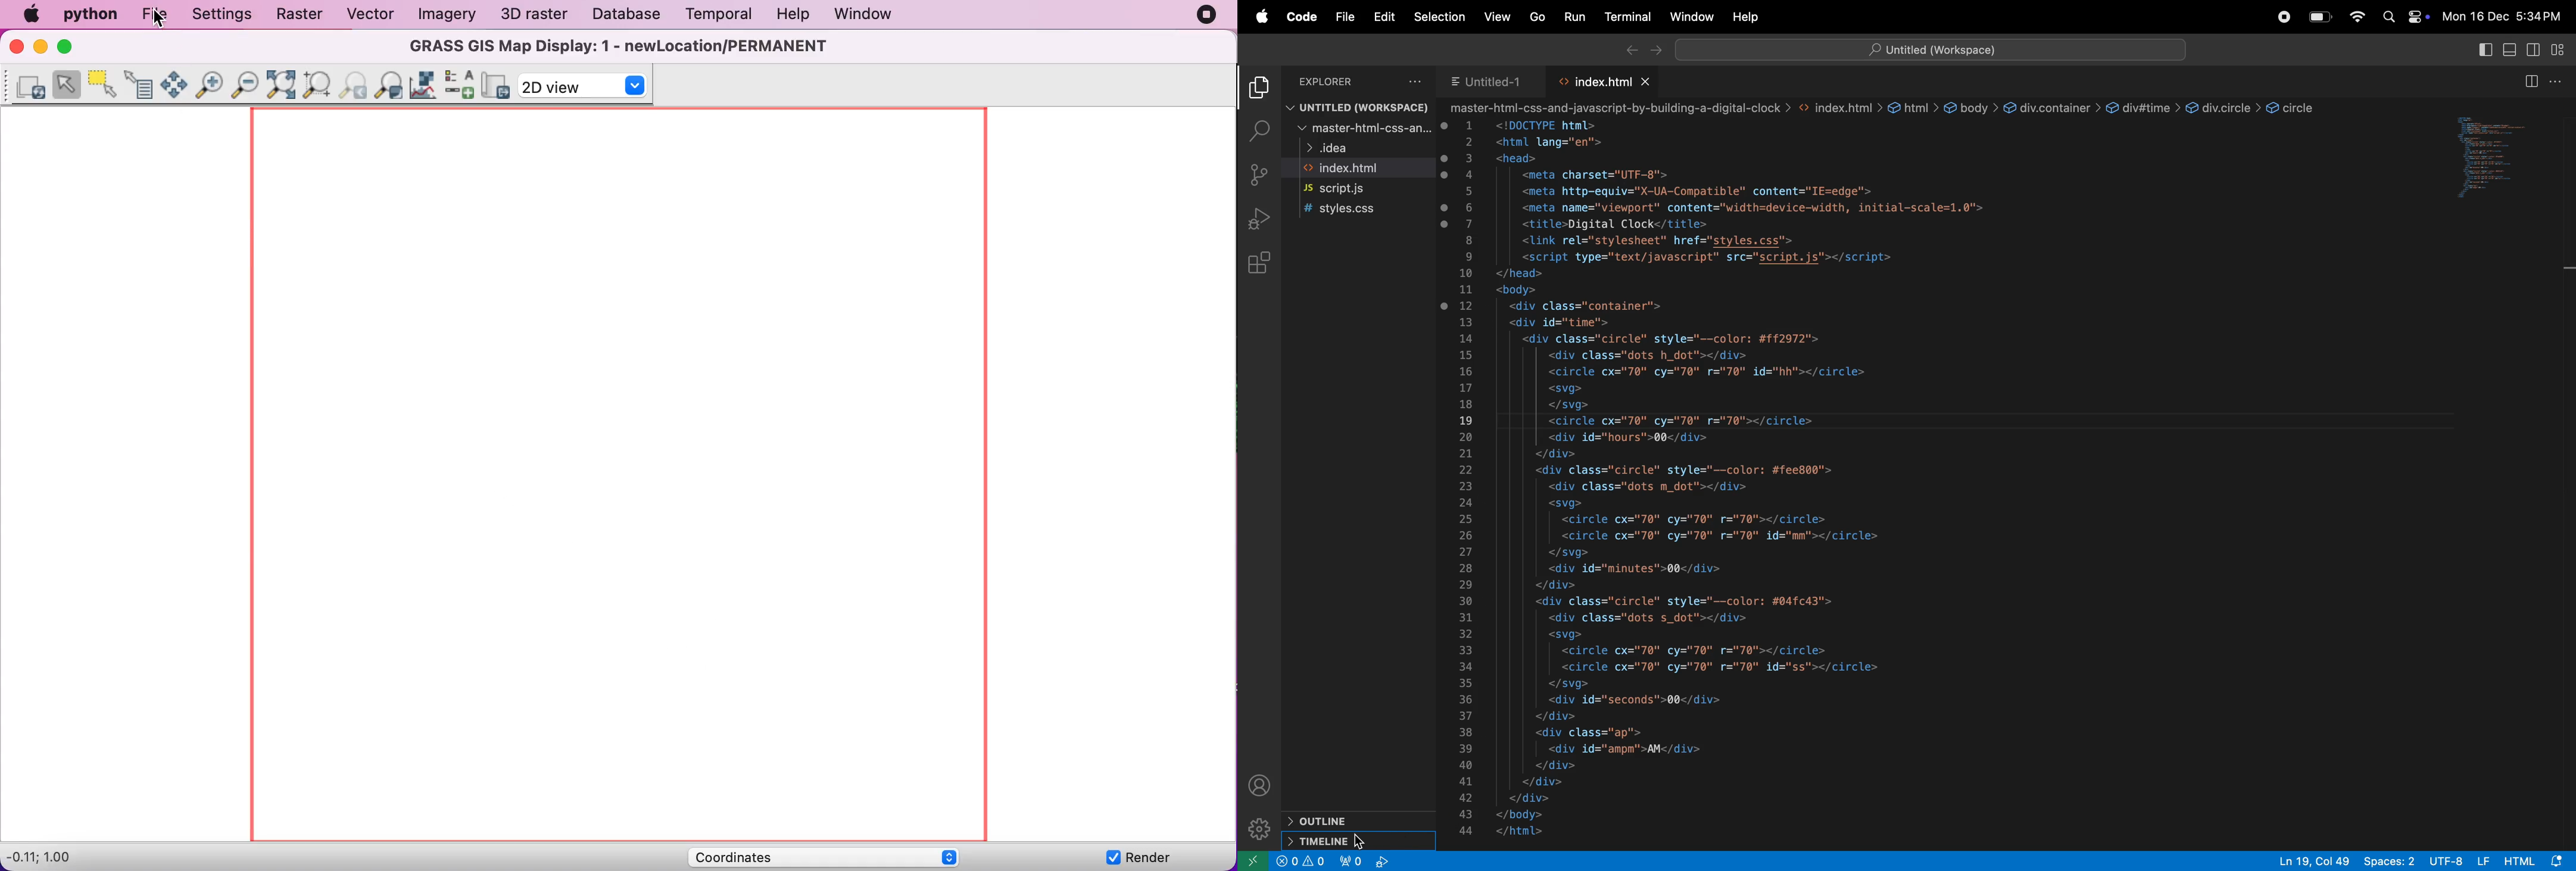  Describe the element at coordinates (1657, 49) in the screenshot. I see `forward` at that location.